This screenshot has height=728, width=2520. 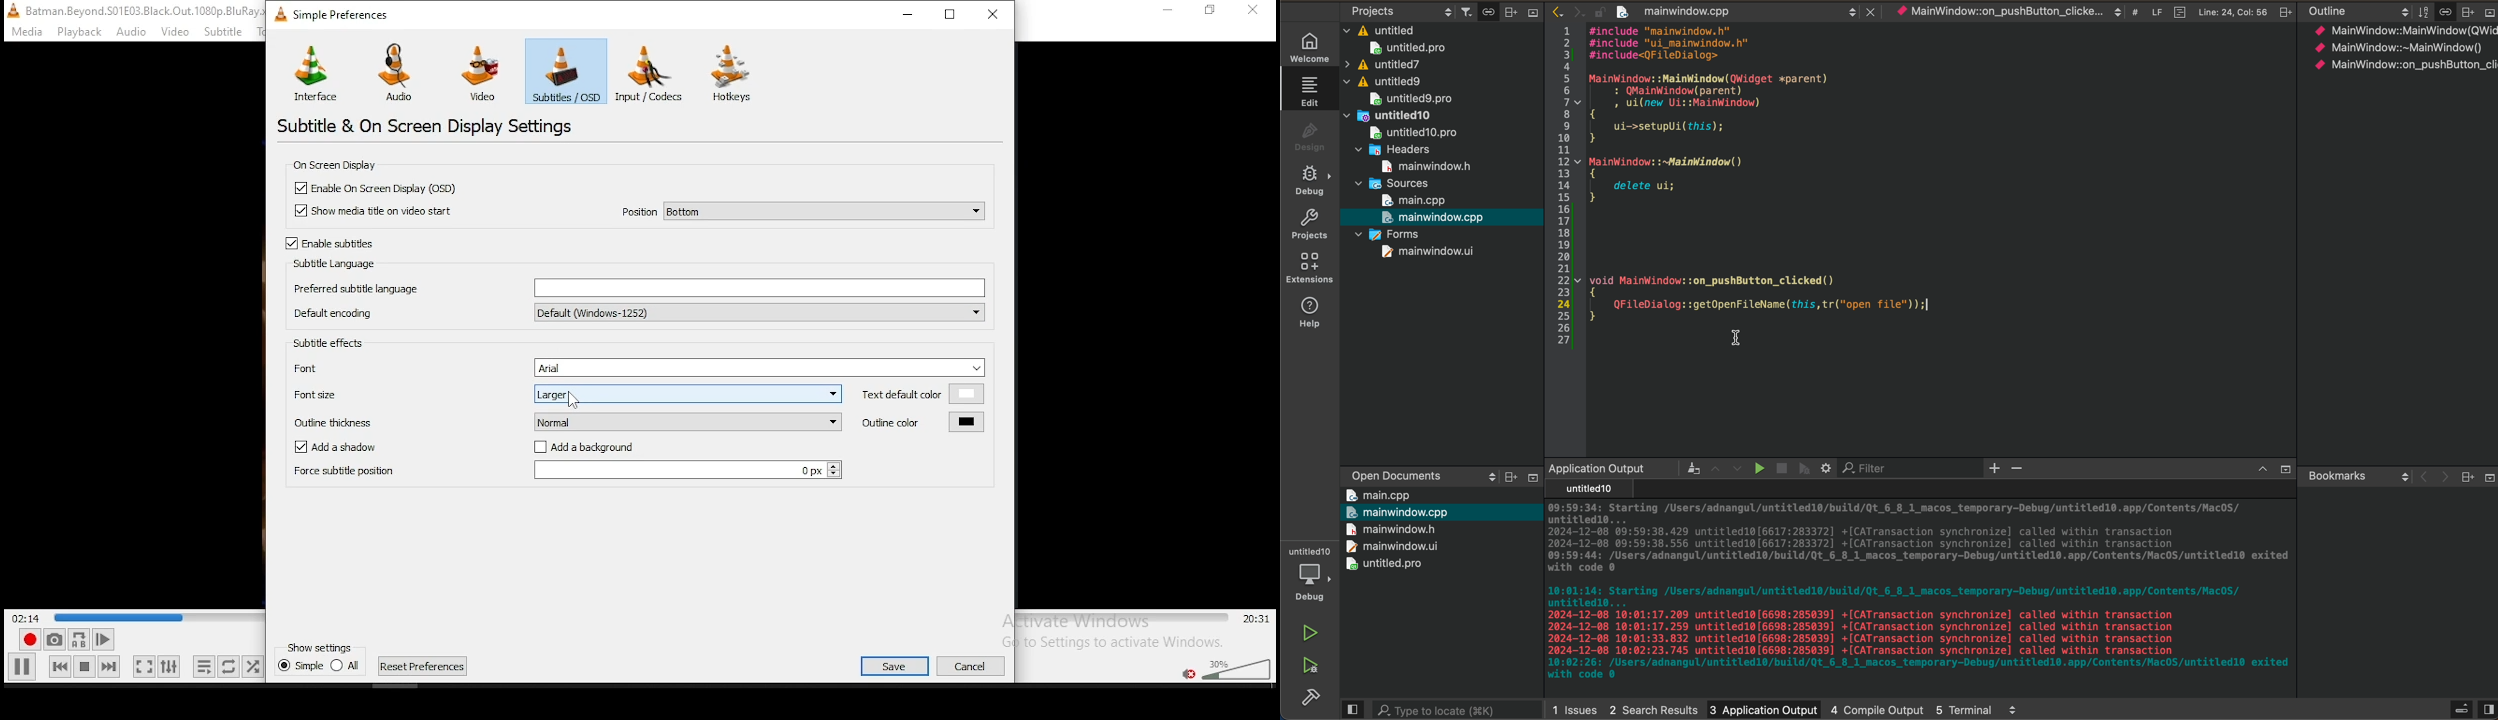 What do you see at coordinates (400, 72) in the screenshot?
I see `audio` at bounding box center [400, 72].